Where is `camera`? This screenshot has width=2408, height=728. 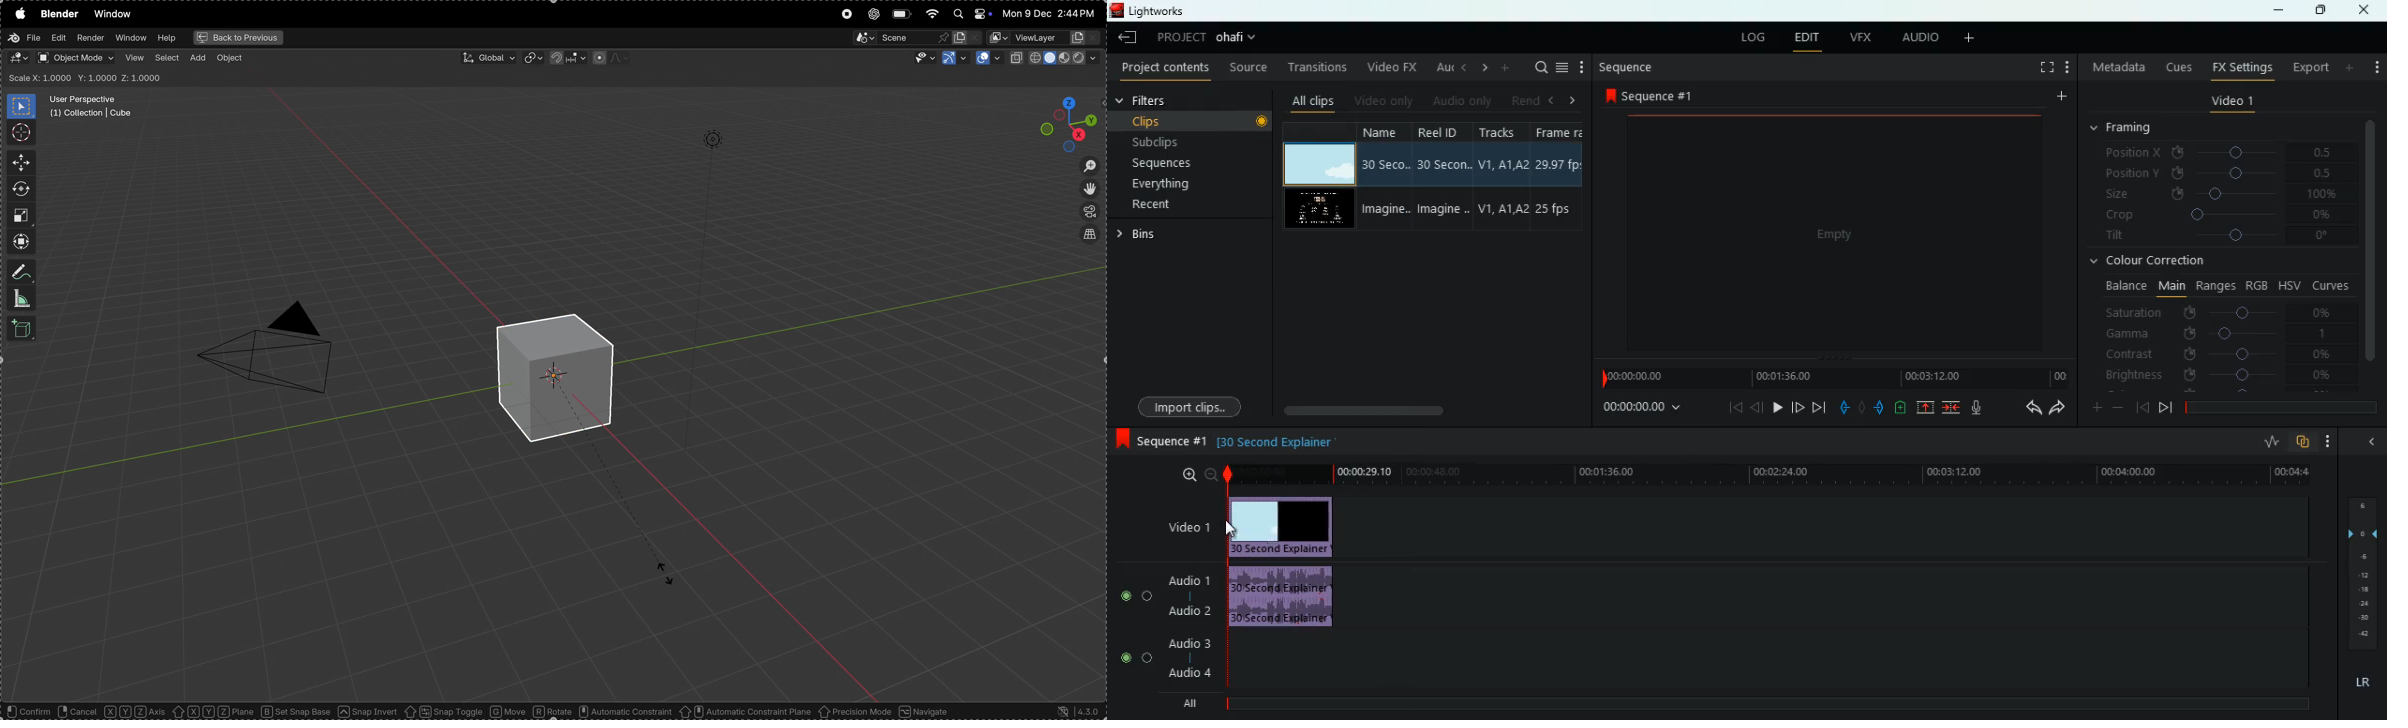 camera is located at coordinates (278, 353).